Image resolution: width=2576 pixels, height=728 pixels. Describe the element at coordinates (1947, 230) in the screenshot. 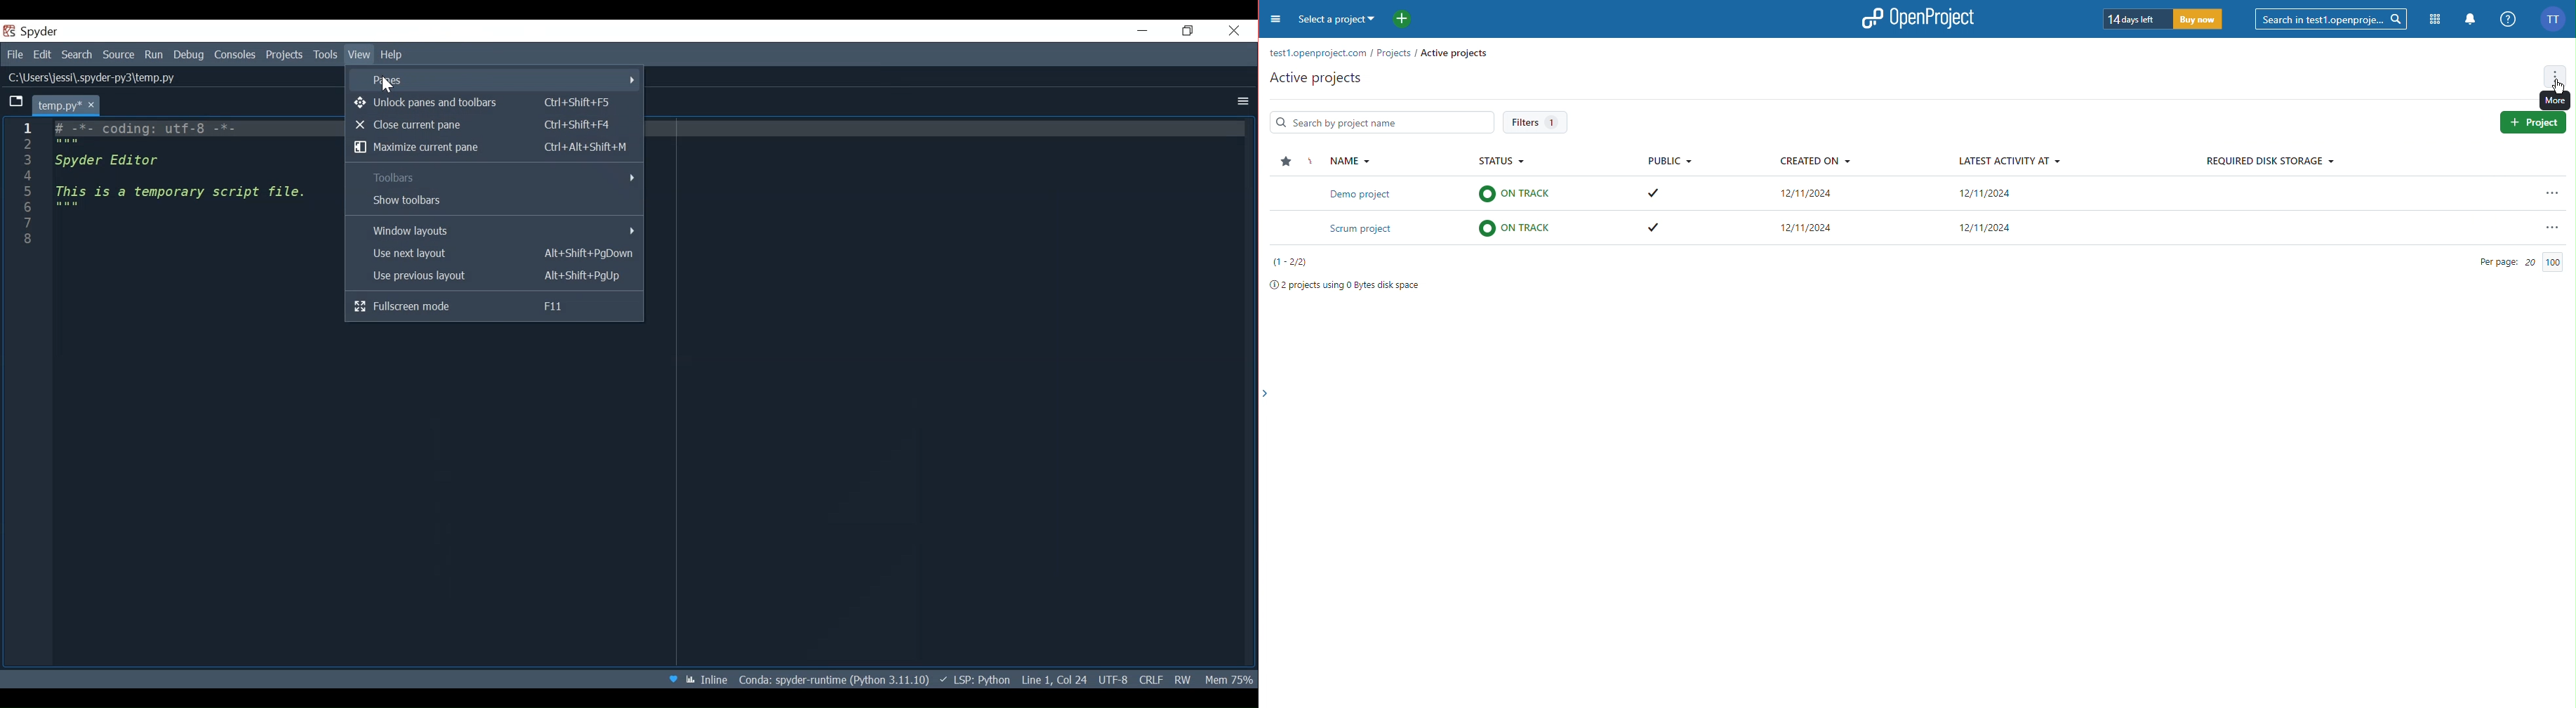

I see `Scrum project` at that location.